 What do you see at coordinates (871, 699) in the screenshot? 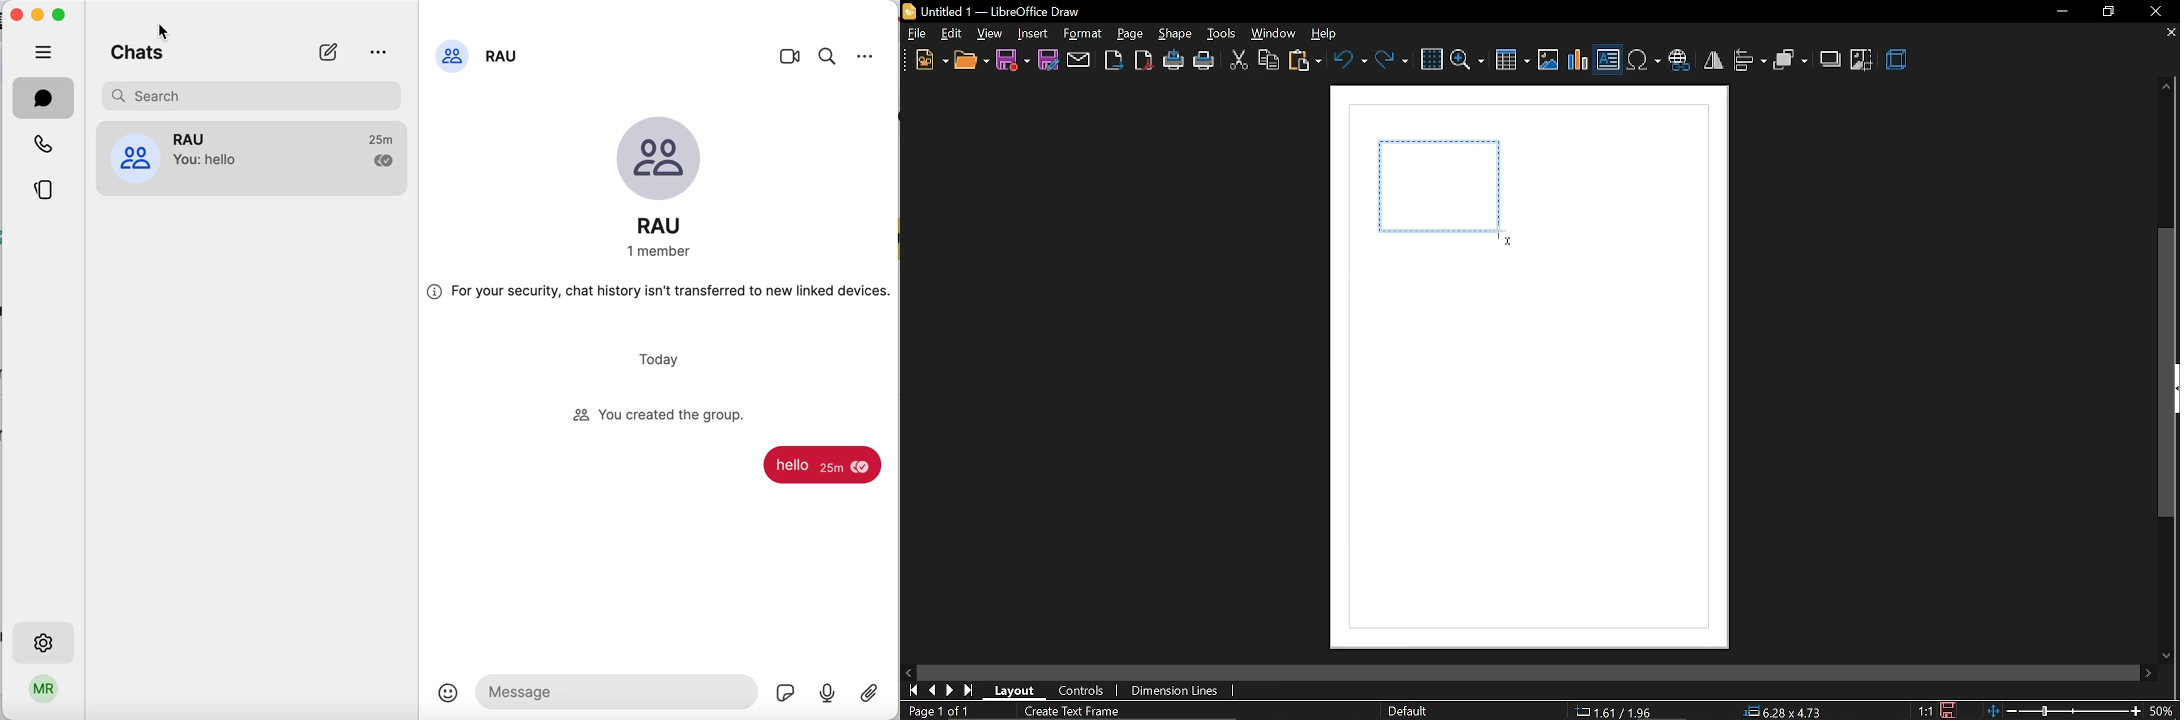
I see `attach` at bounding box center [871, 699].